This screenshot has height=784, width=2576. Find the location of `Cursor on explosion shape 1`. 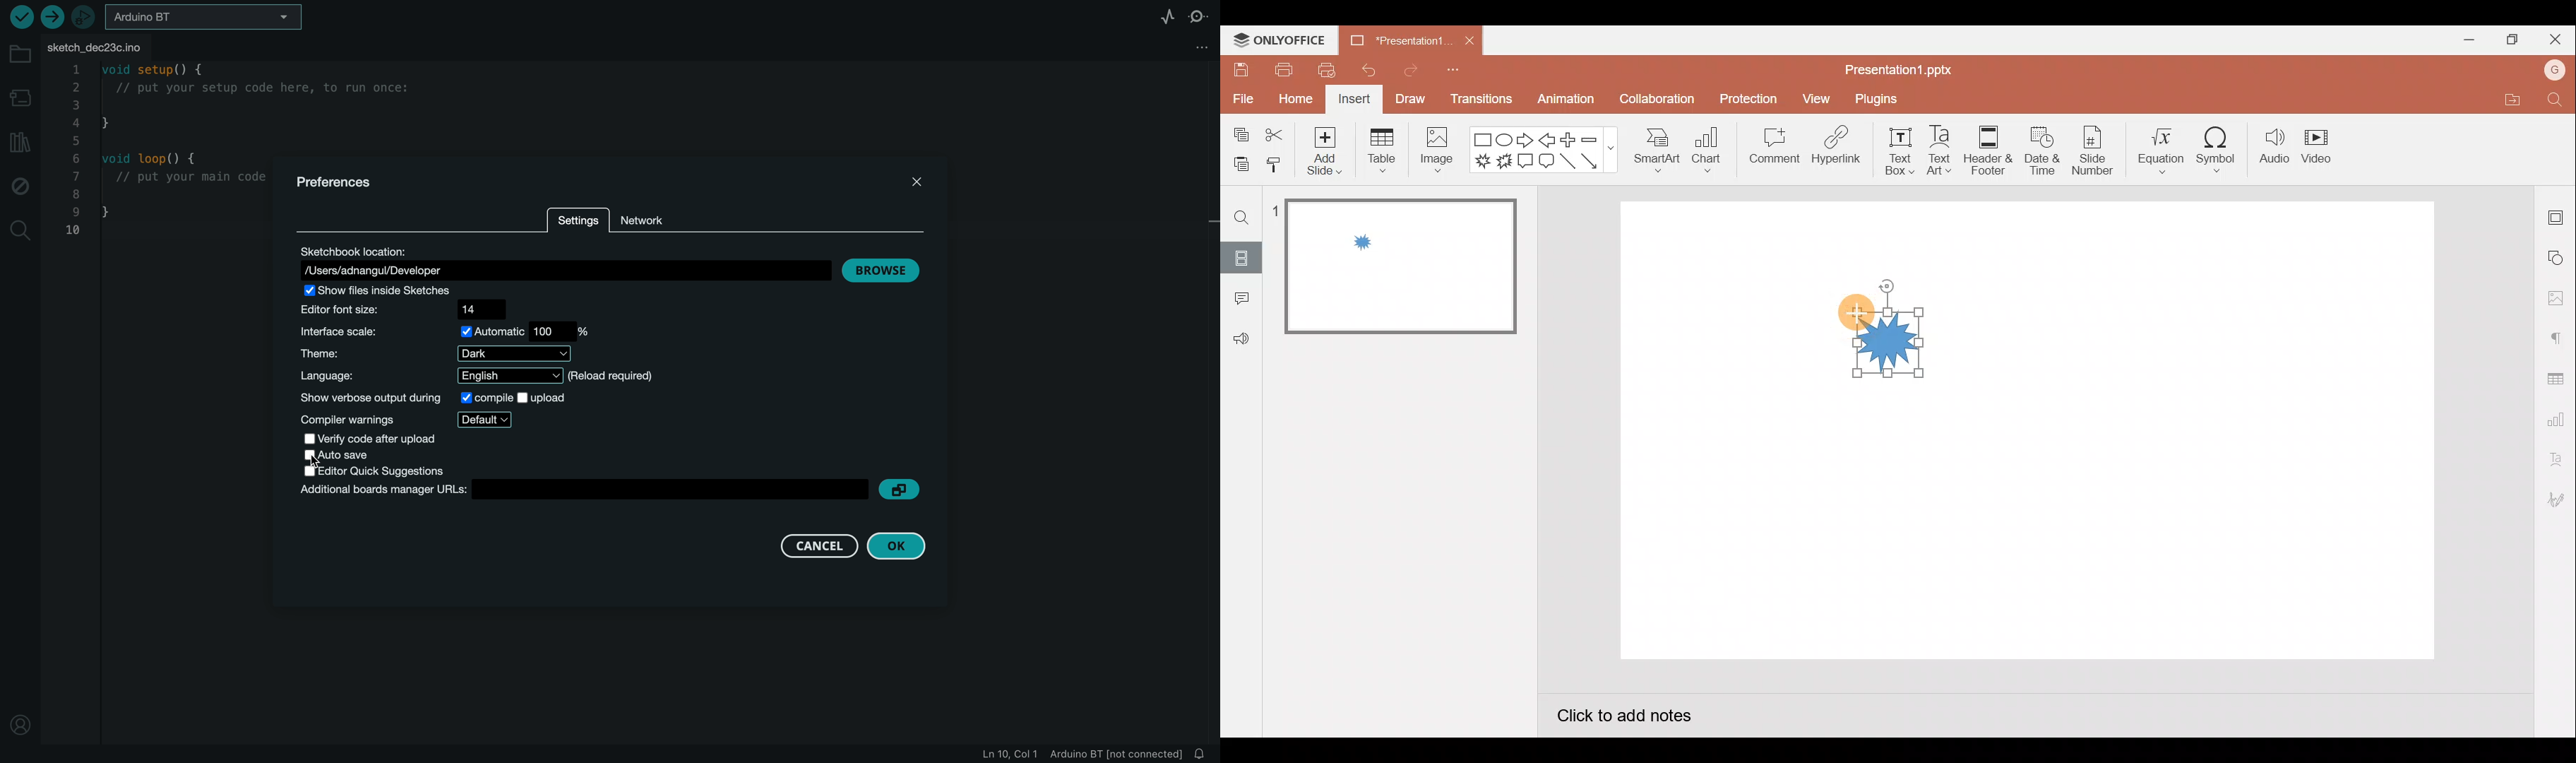

Cursor on explosion shape 1 is located at coordinates (1854, 312).